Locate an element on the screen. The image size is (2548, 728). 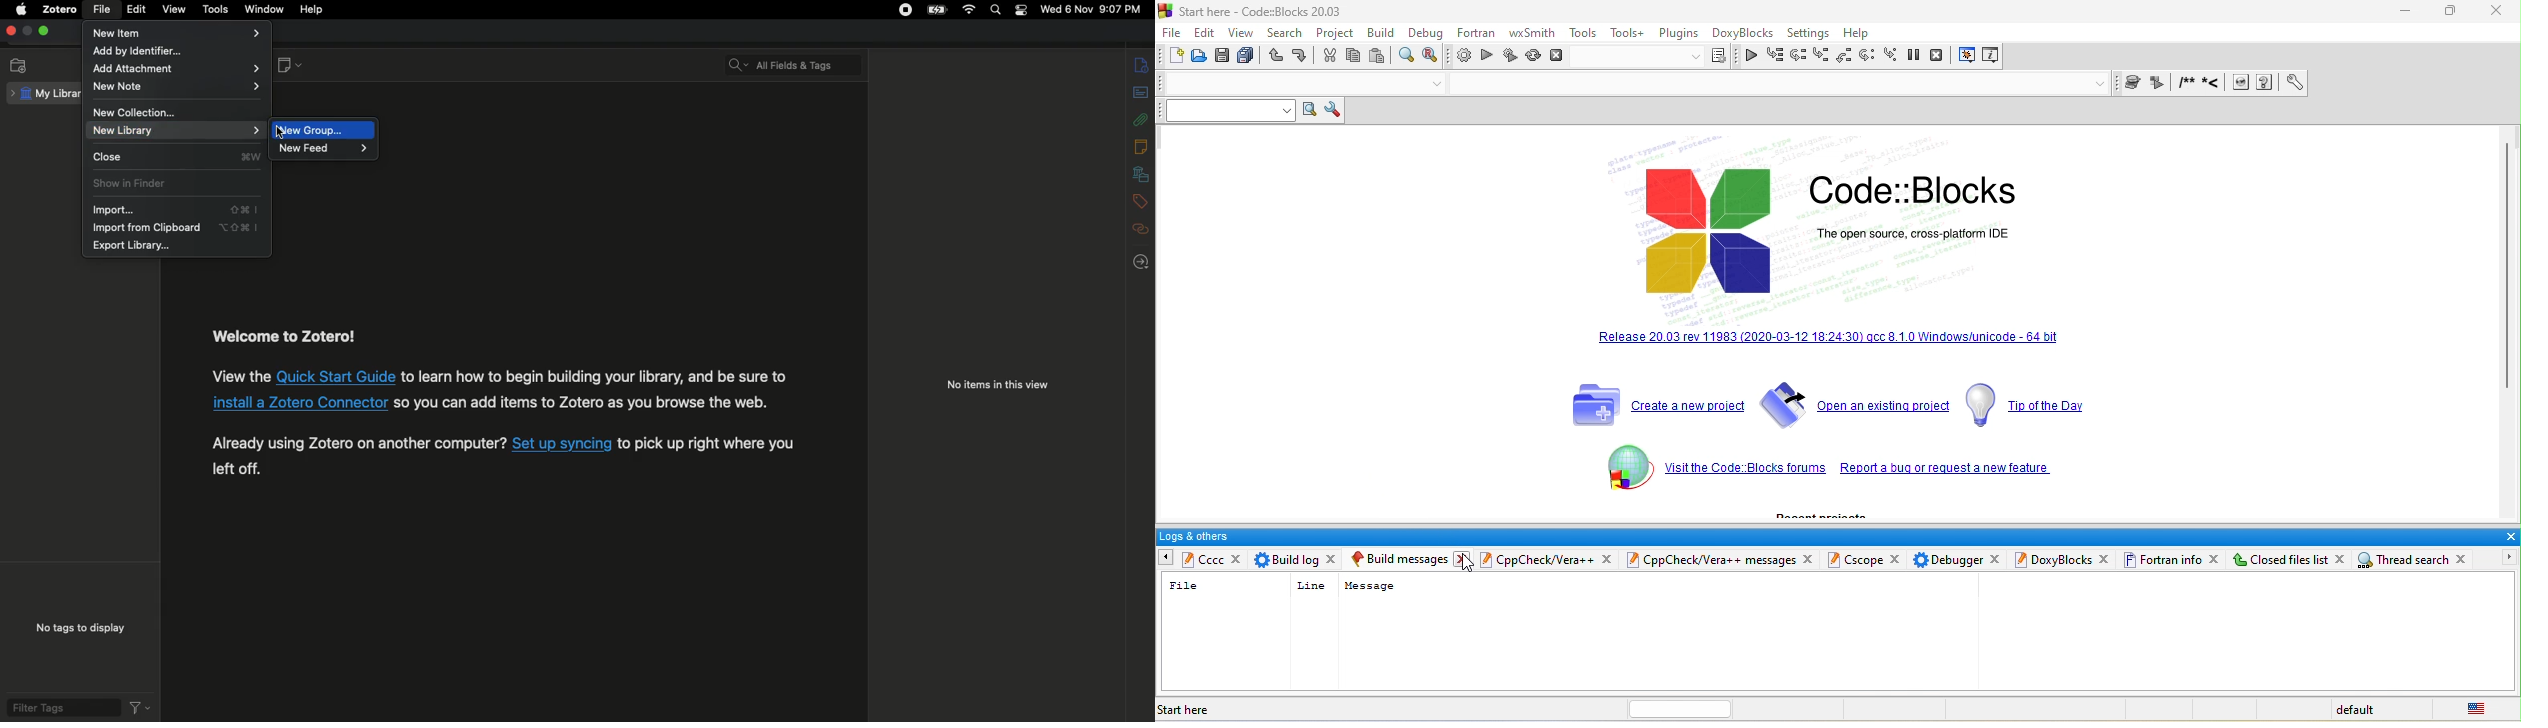
close is located at coordinates (2498, 11).